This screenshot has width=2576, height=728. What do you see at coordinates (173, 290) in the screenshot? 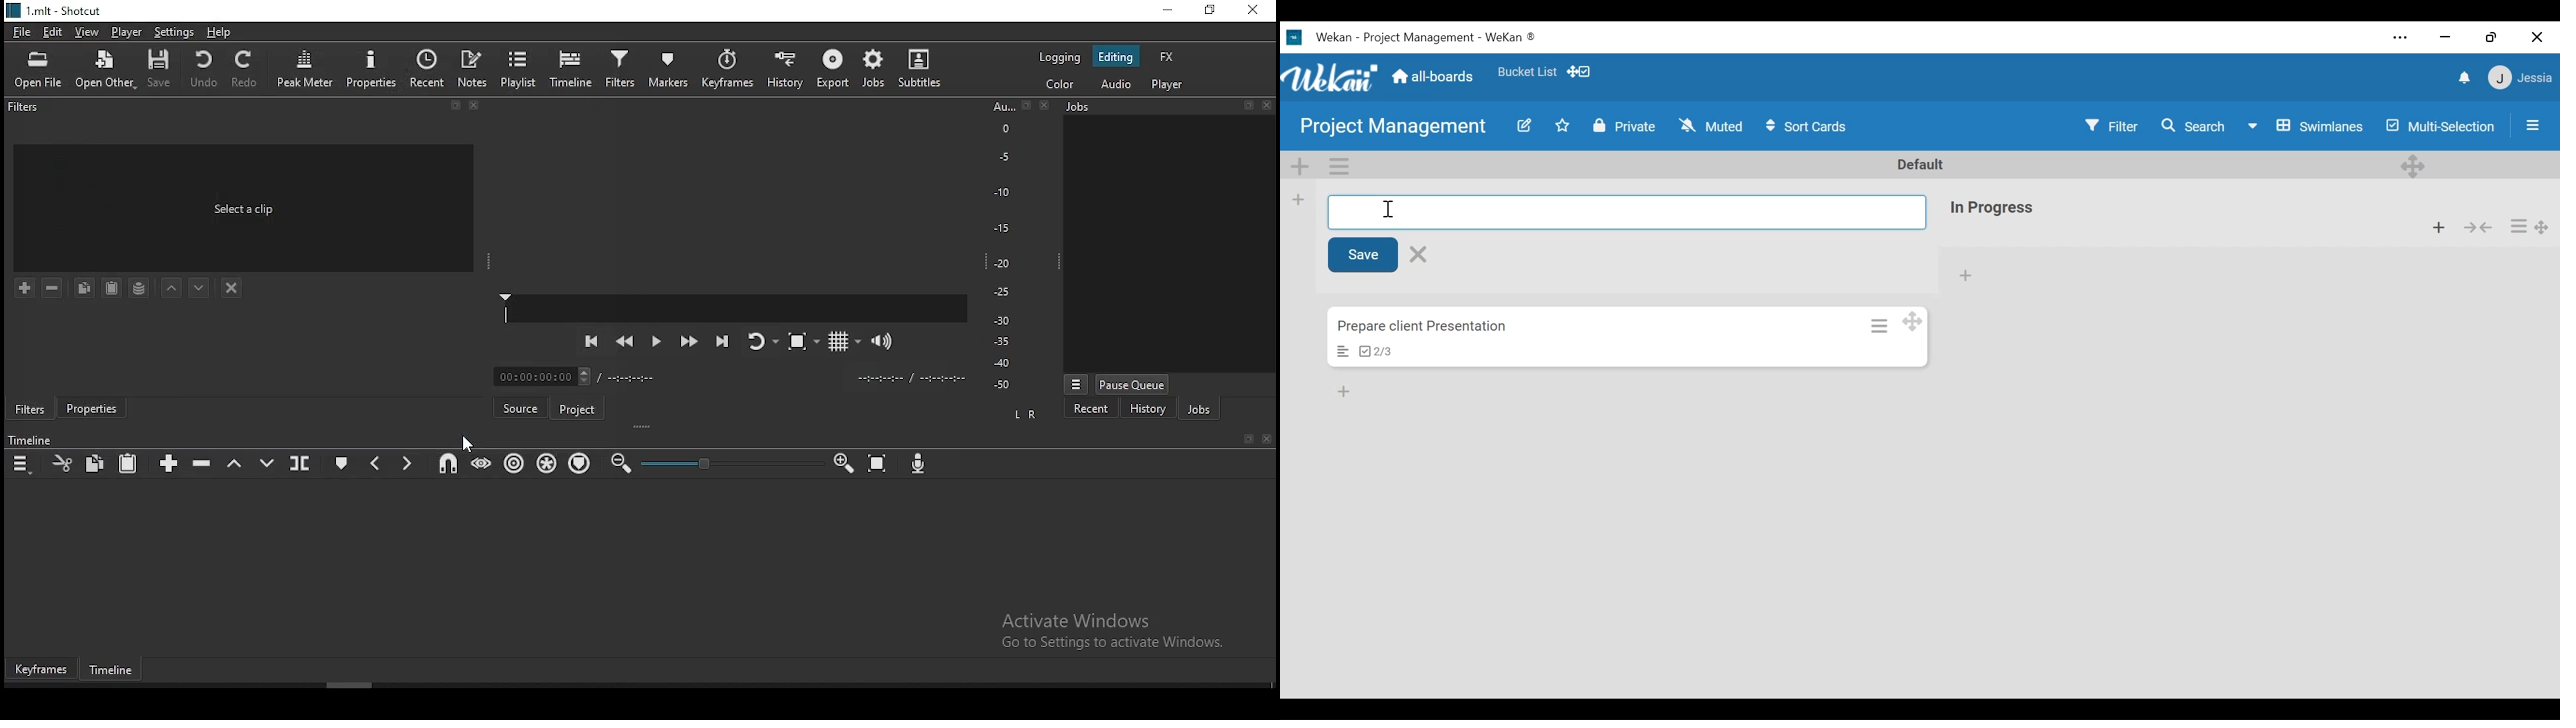
I see `up` at bounding box center [173, 290].